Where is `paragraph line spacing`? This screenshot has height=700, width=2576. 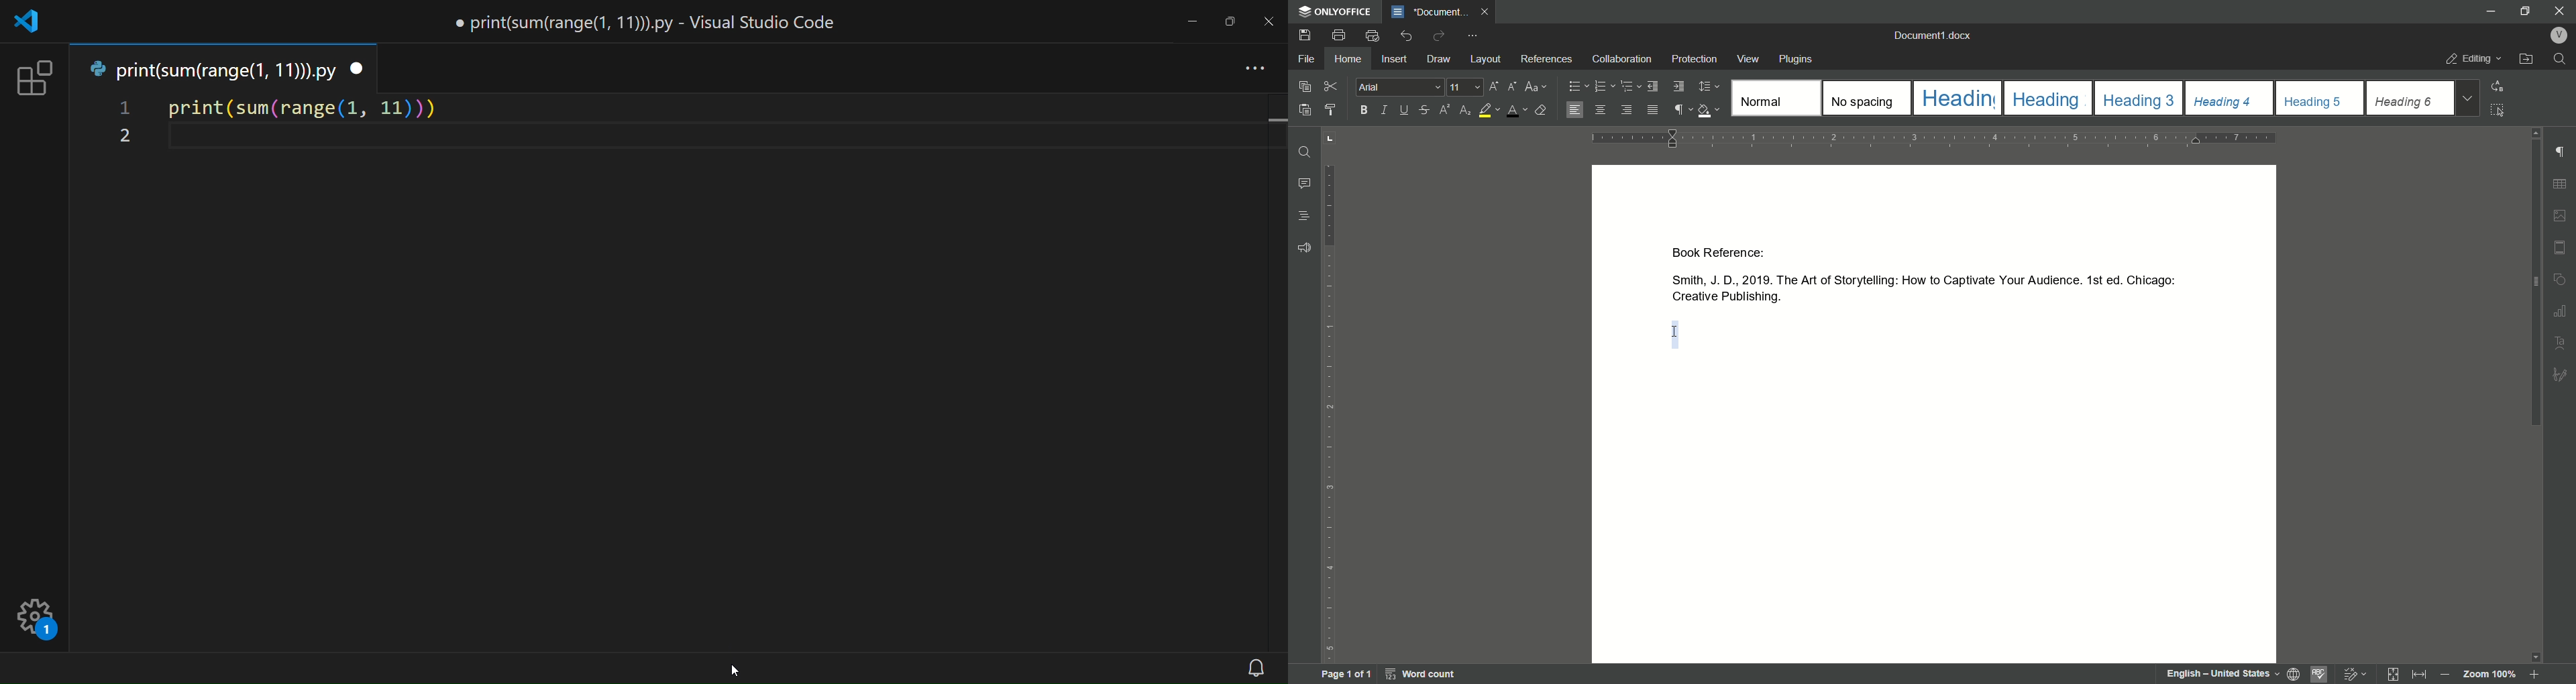 paragraph line spacing is located at coordinates (1708, 86).